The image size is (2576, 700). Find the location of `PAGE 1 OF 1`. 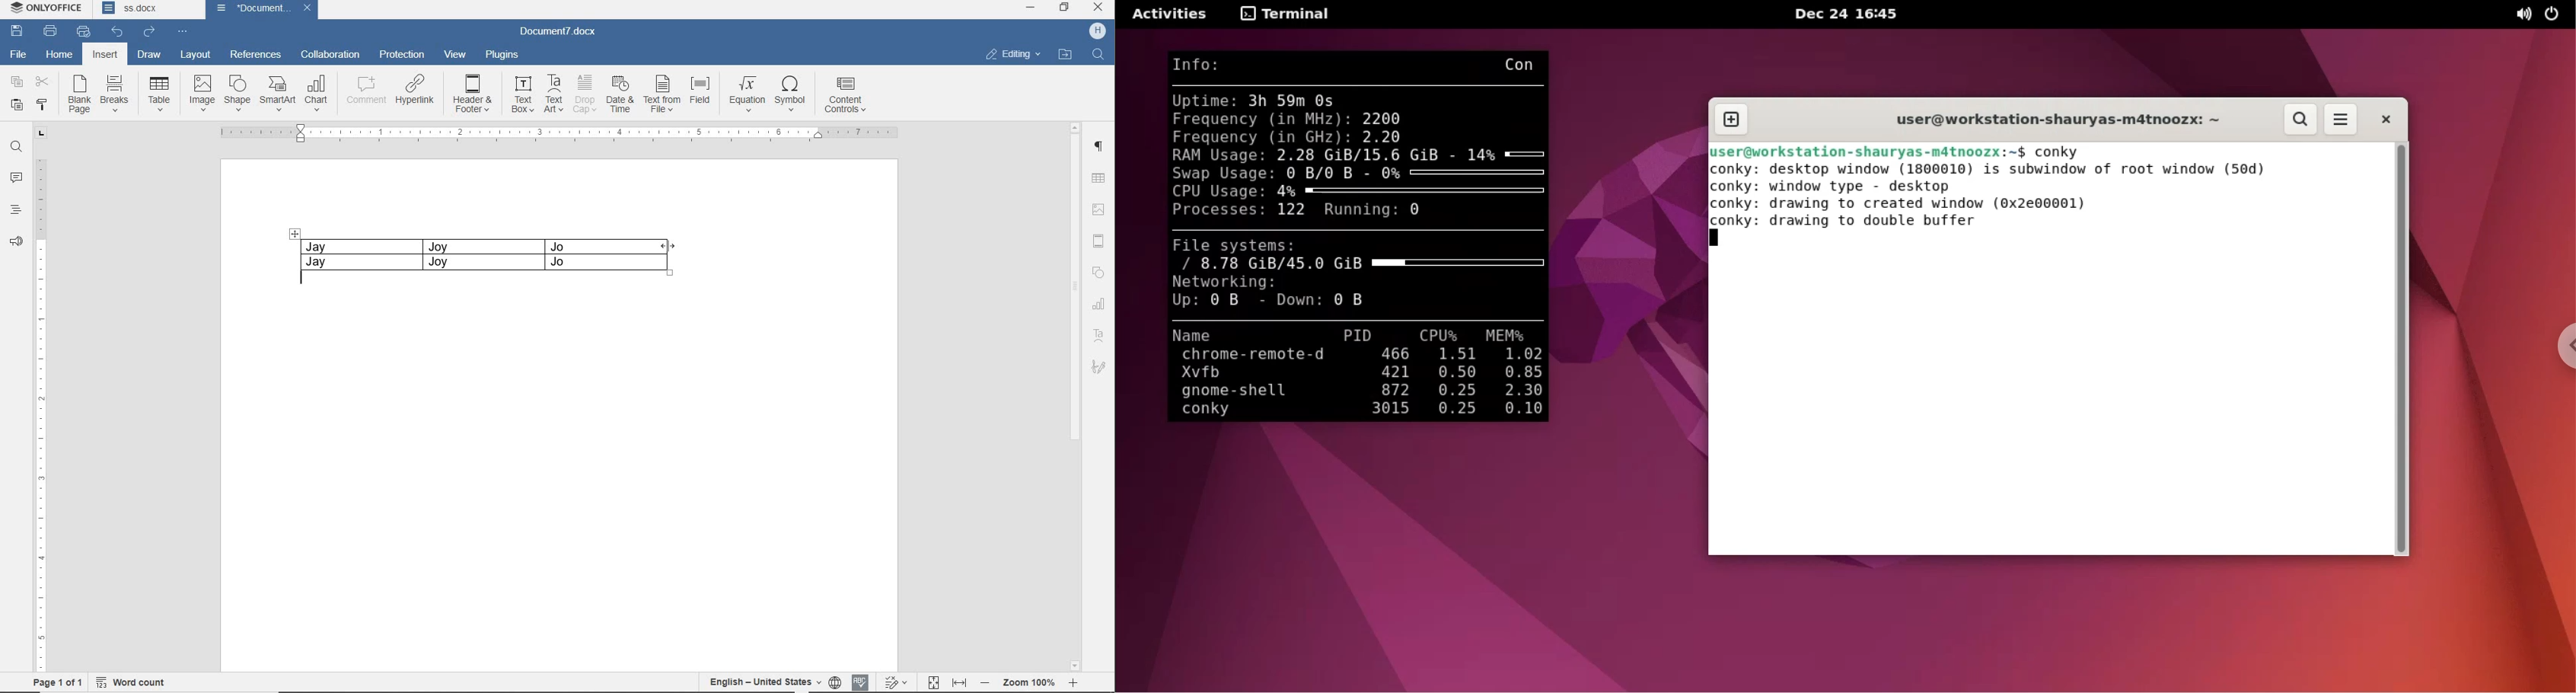

PAGE 1 OF 1 is located at coordinates (58, 682).